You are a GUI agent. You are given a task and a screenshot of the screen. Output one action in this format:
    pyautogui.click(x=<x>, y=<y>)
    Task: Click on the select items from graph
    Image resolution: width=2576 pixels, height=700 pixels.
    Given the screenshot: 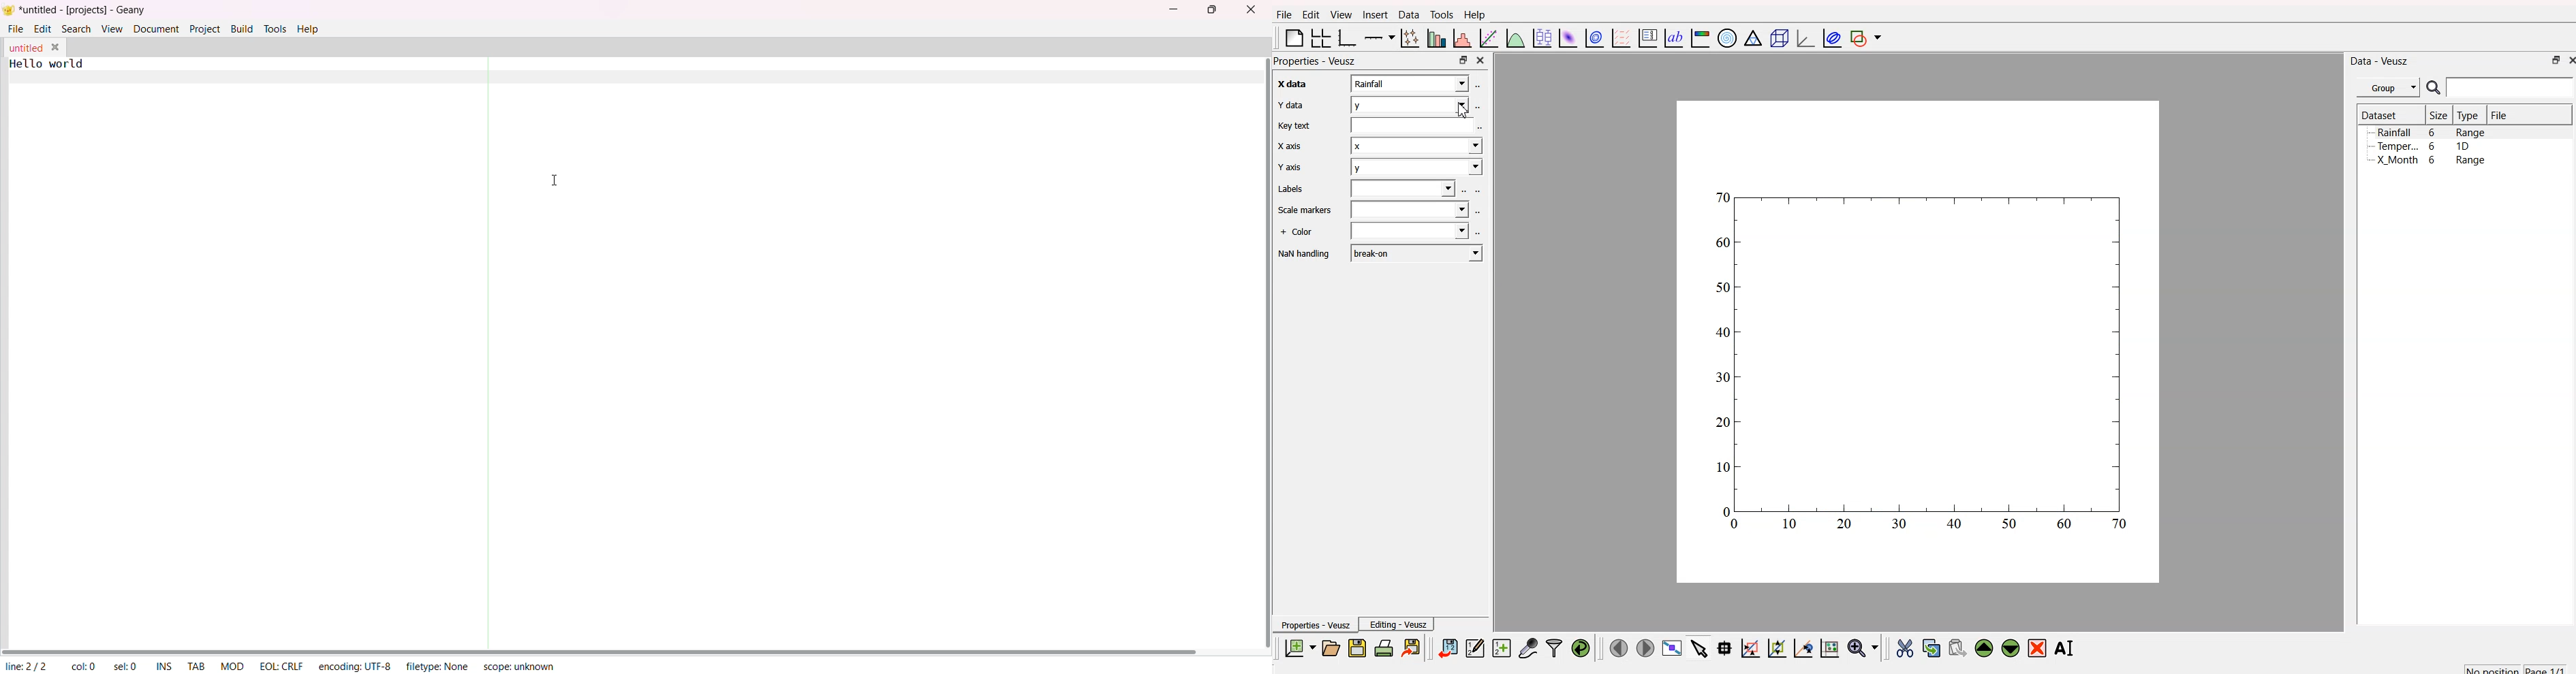 What is the action you would take?
    pyautogui.click(x=1698, y=649)
    